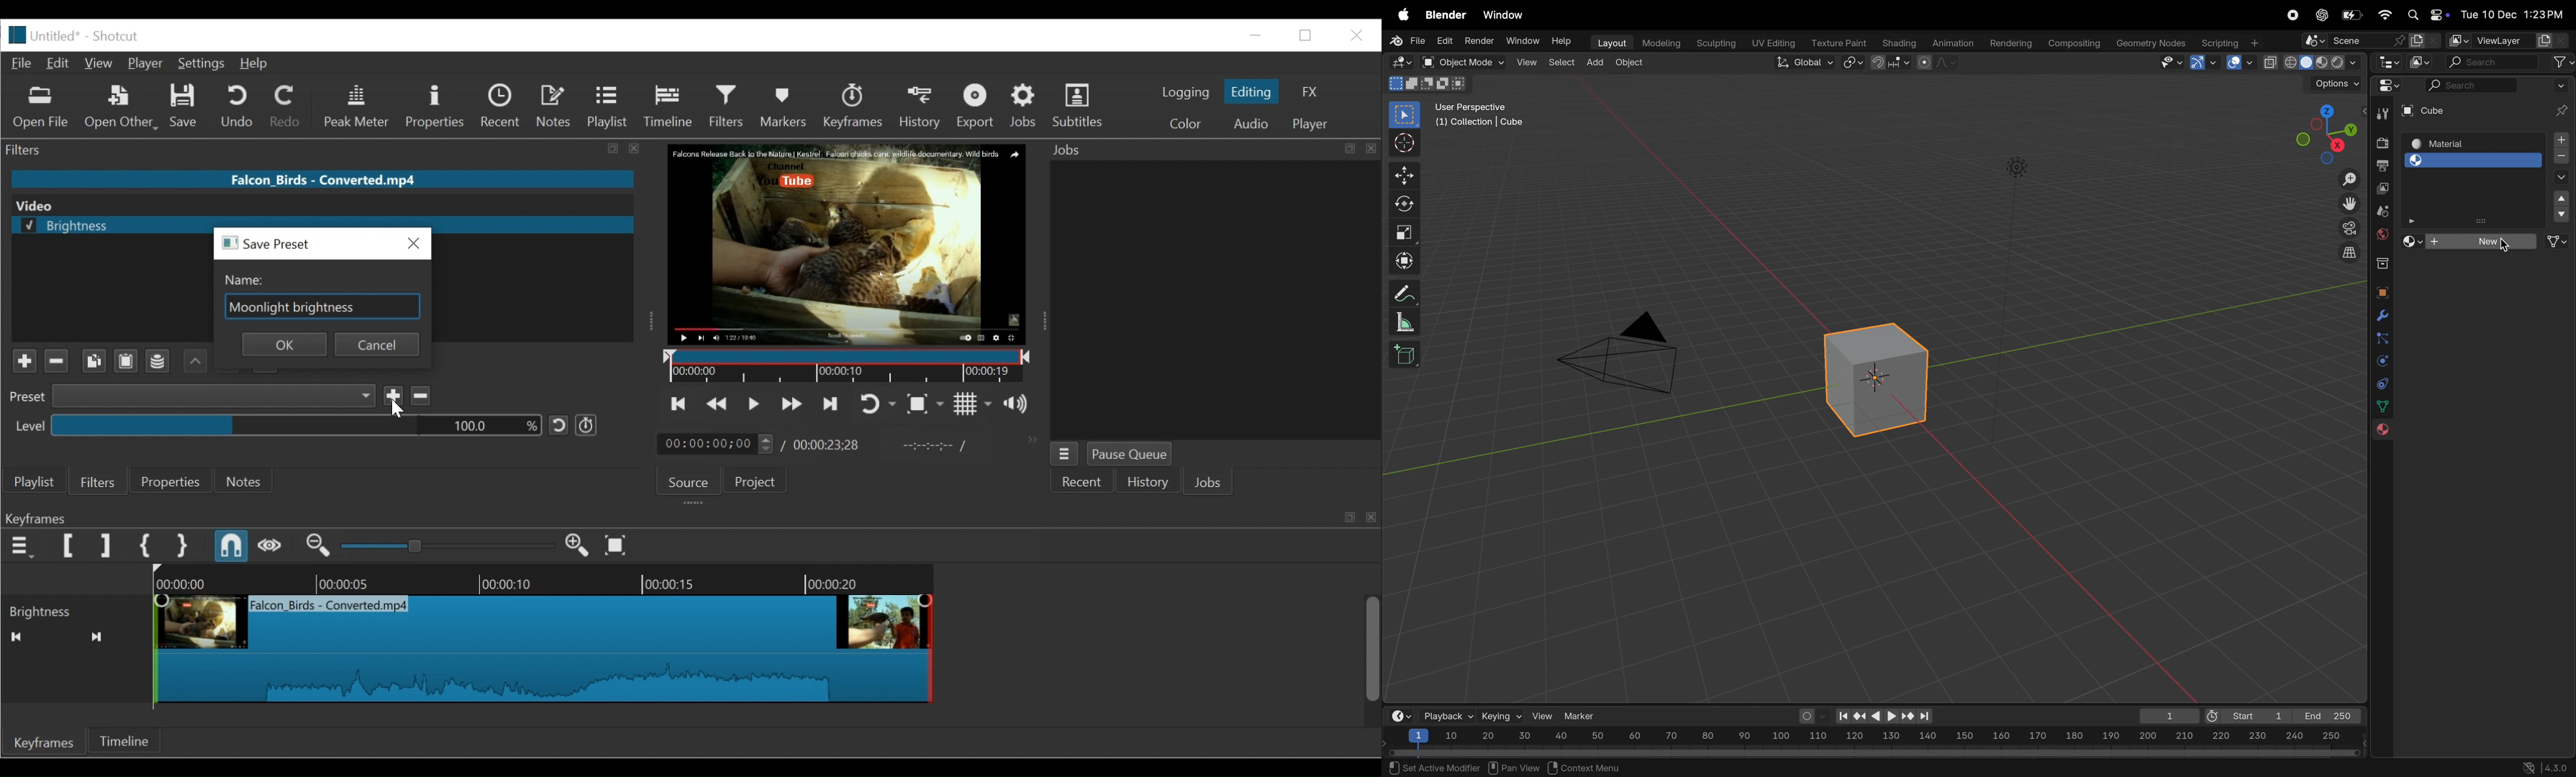 This screenshot has height=784, width=2576. Describe the element at coordinates (248, 481) in the screenshot. I see `Notes` at that location.